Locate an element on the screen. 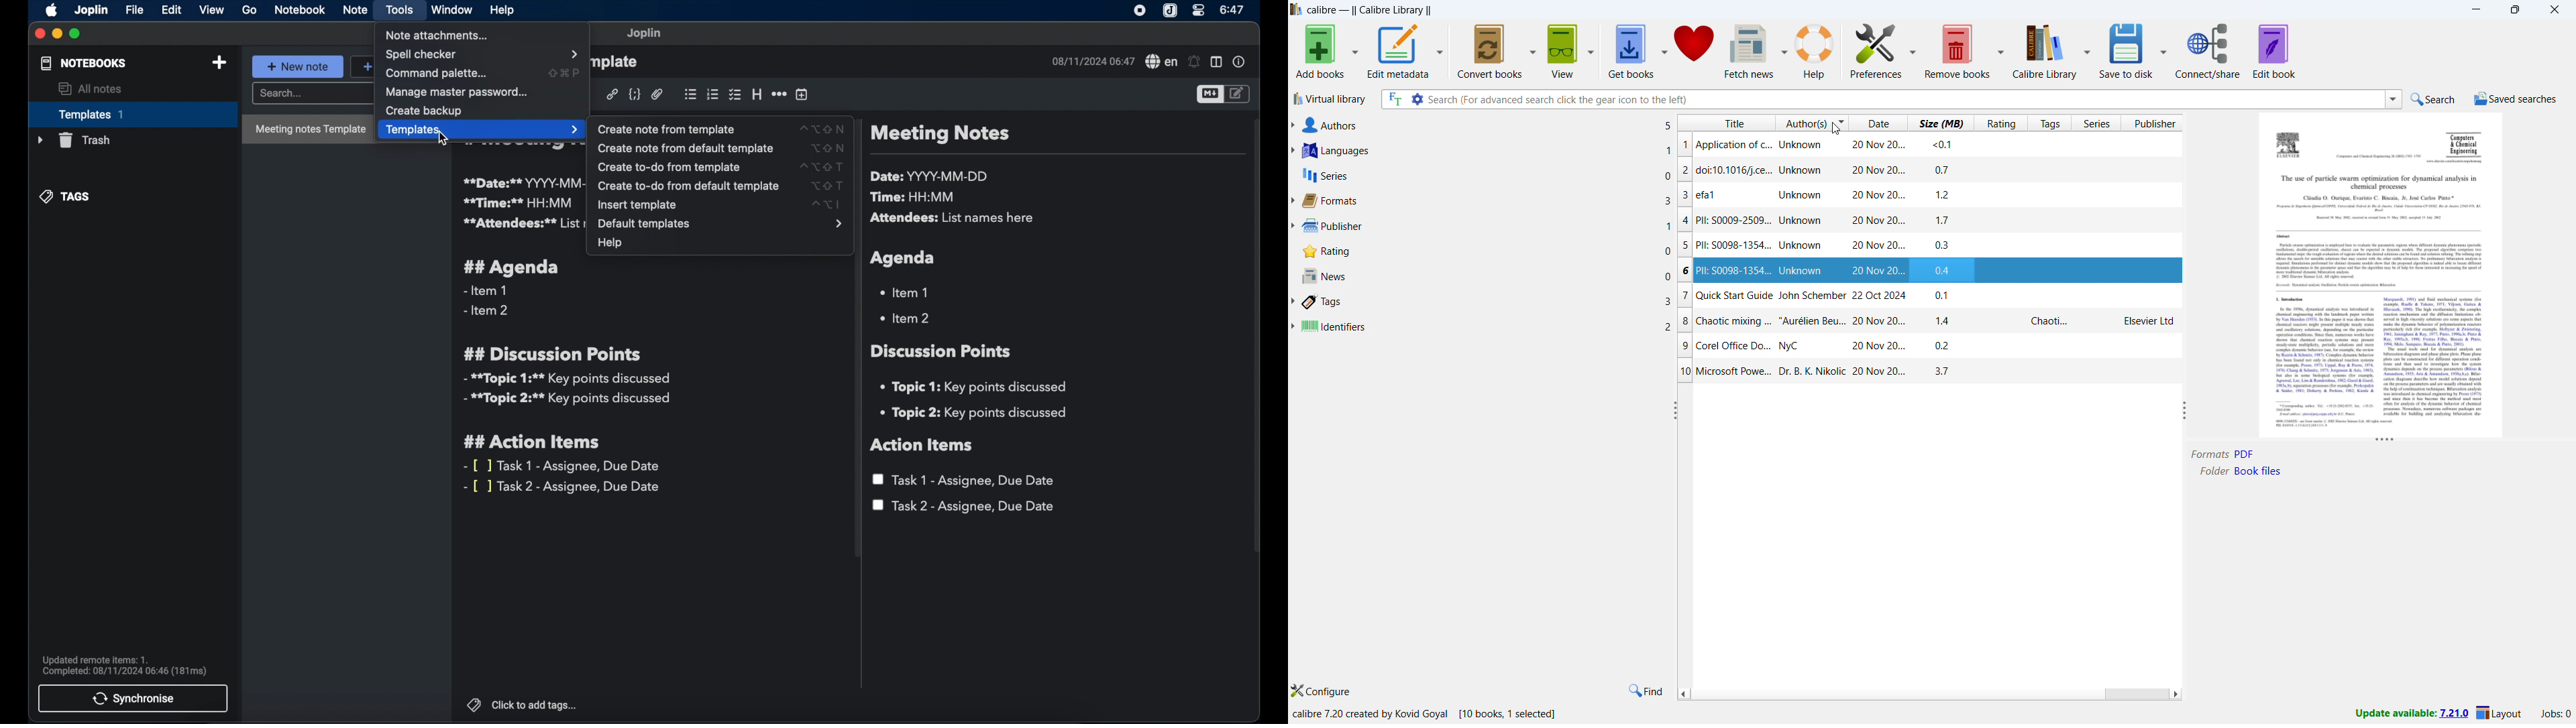 This screenshot has width=2576, height=728. numbered list is located at coordinates (712, 95).